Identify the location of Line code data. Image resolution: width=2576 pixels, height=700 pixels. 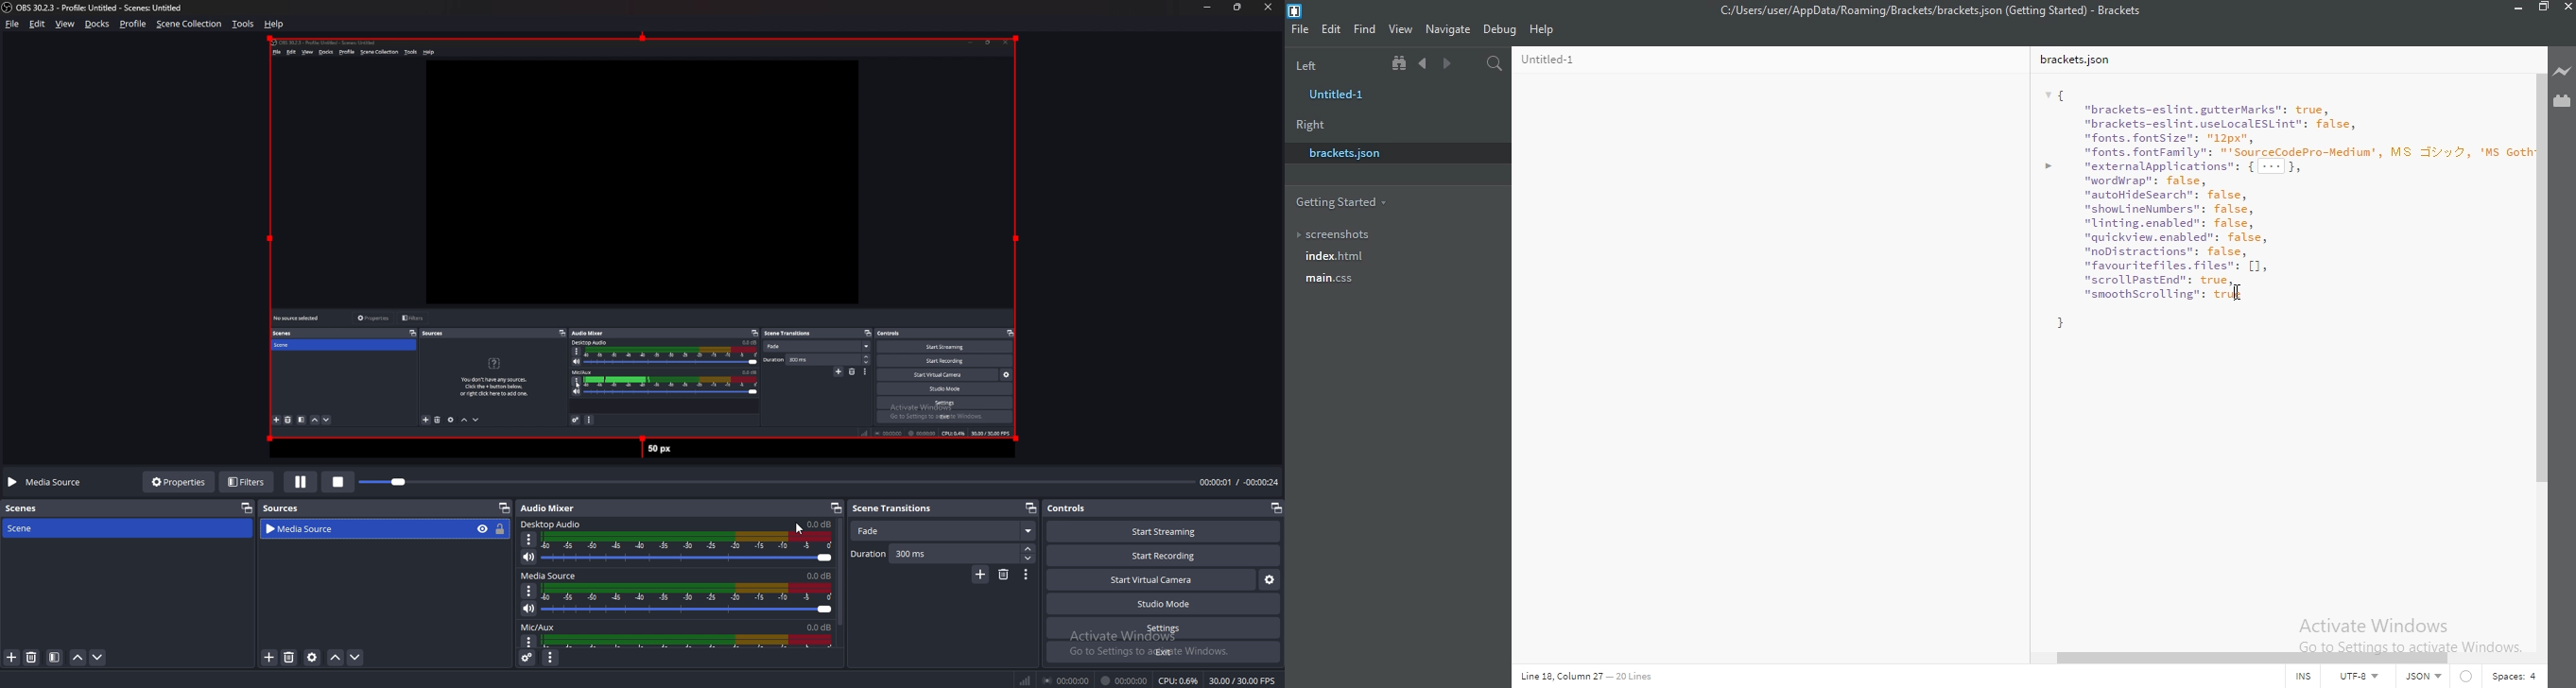
(1595, 678).